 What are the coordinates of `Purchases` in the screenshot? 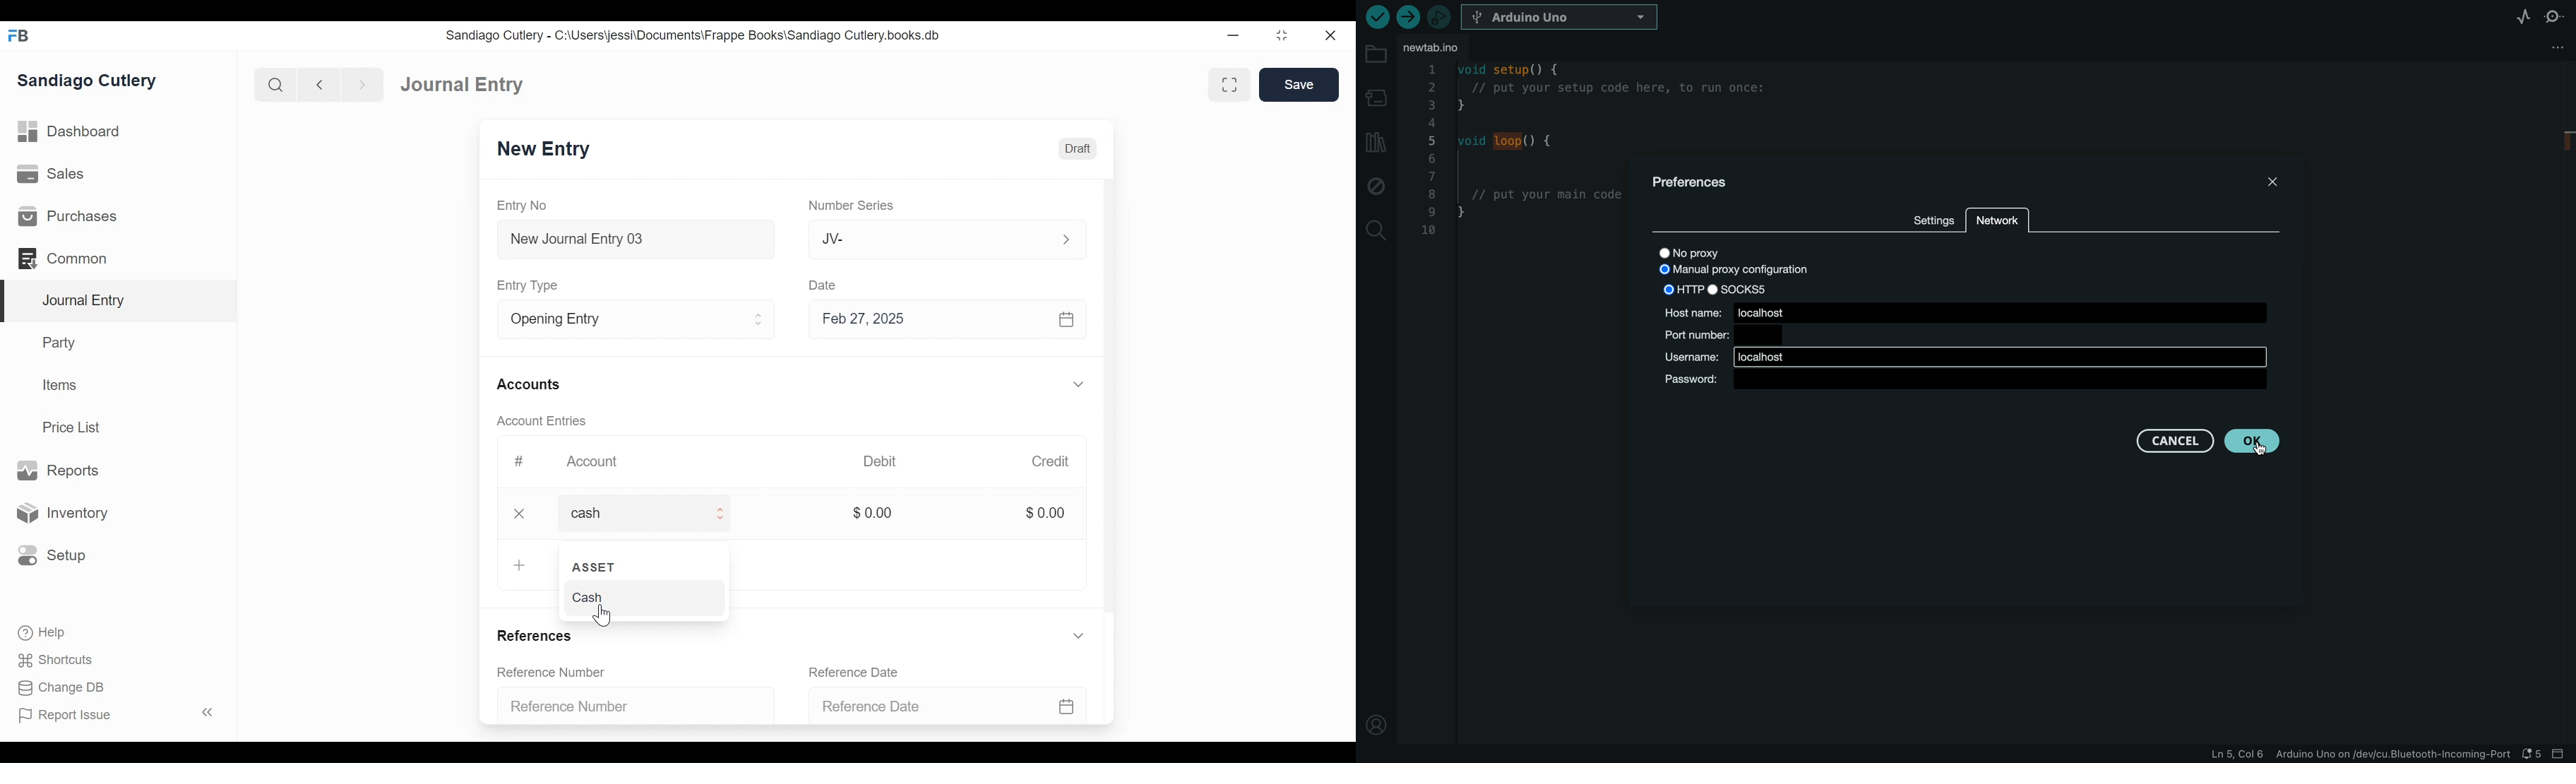 It's located at (70, 216).